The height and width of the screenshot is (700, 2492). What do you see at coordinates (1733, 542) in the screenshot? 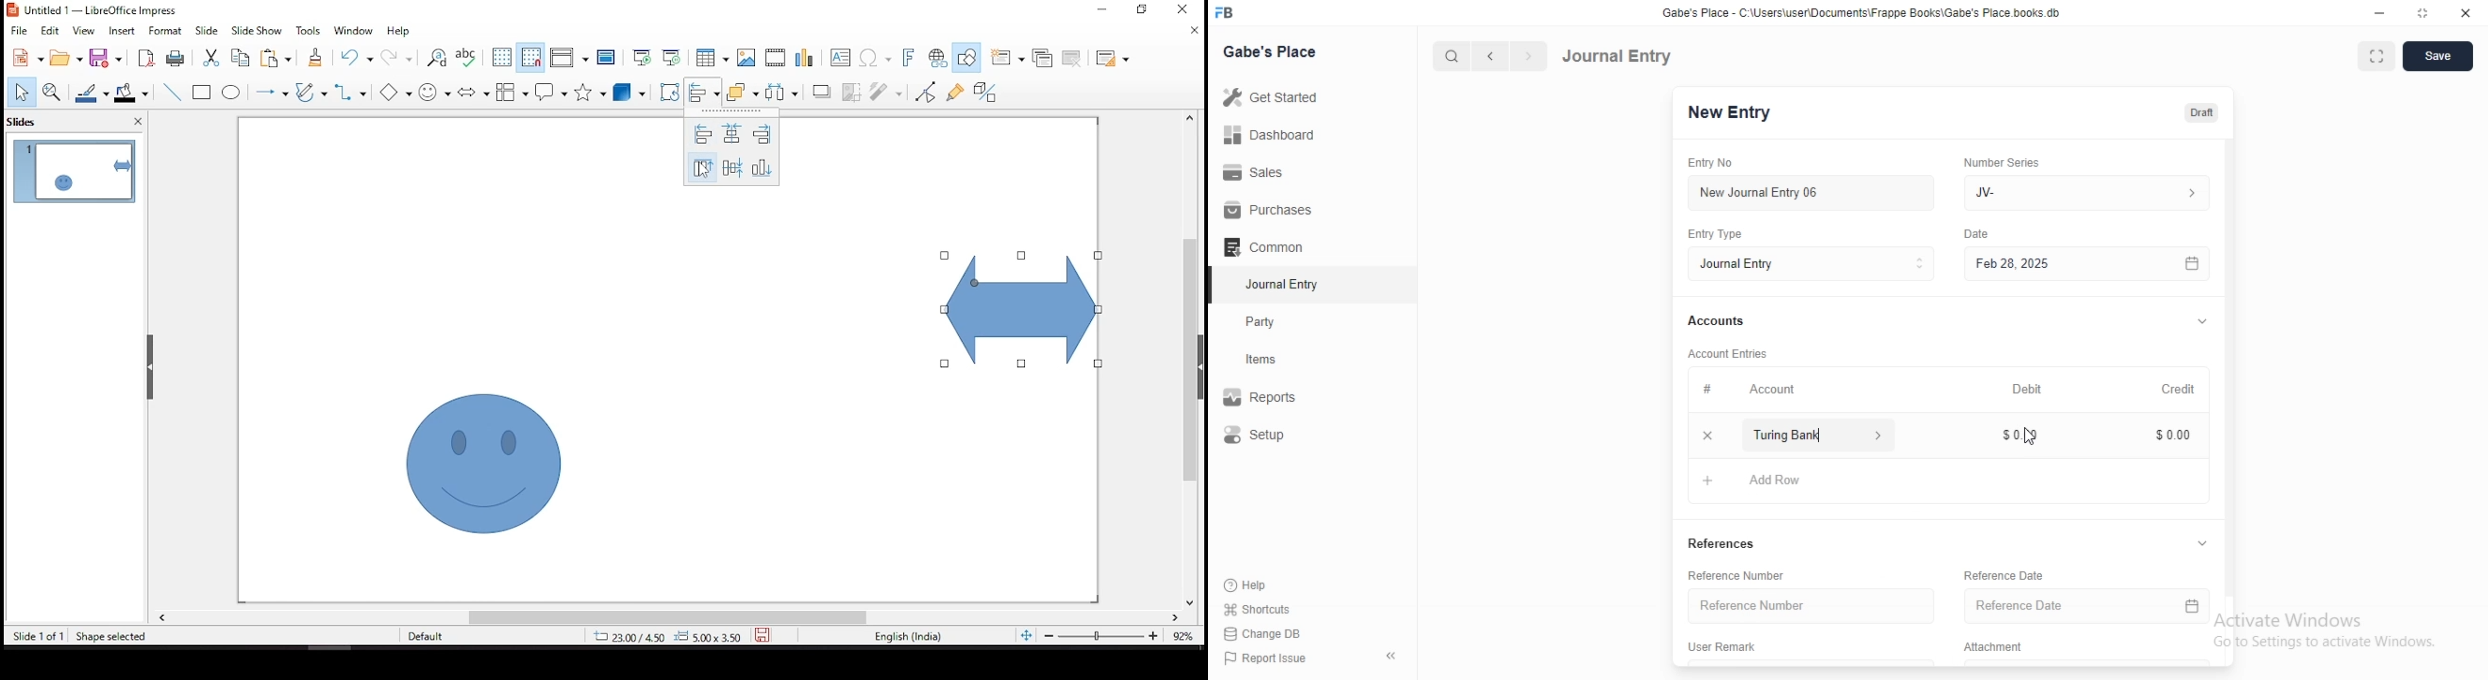
I see `References` at bounding box center [1733, 542].